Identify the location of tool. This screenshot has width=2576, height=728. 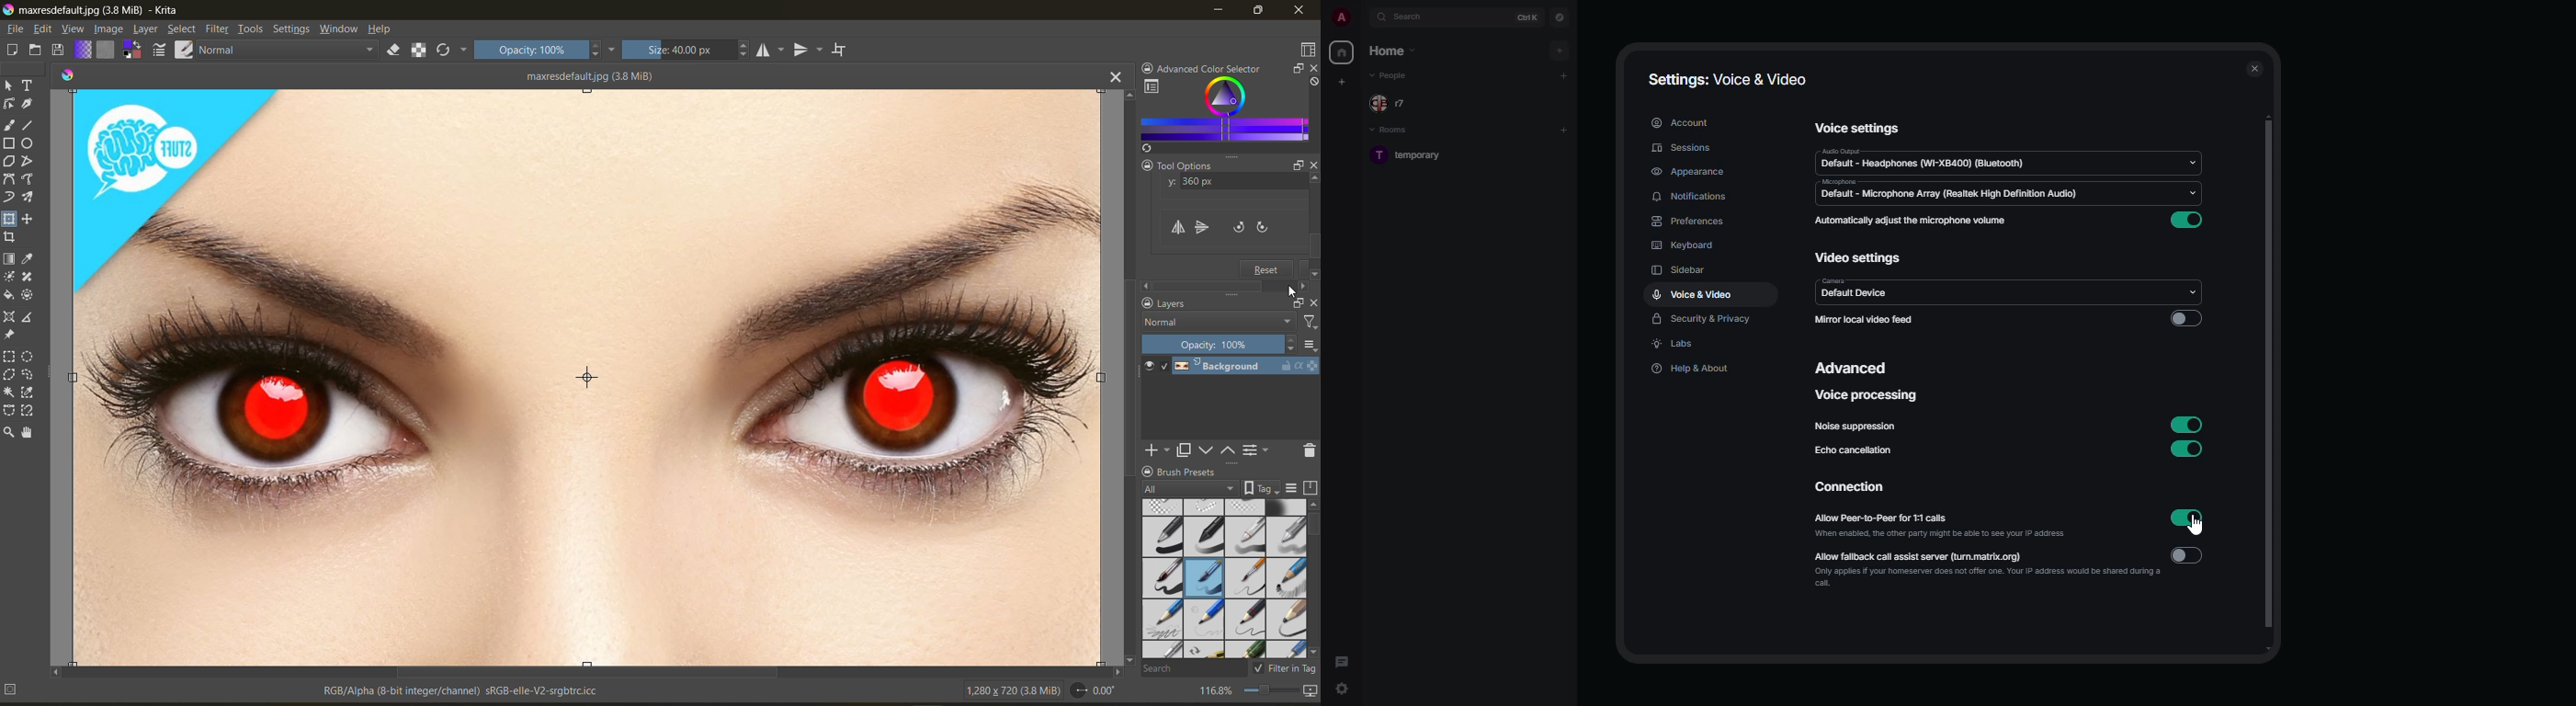
(28, 297).